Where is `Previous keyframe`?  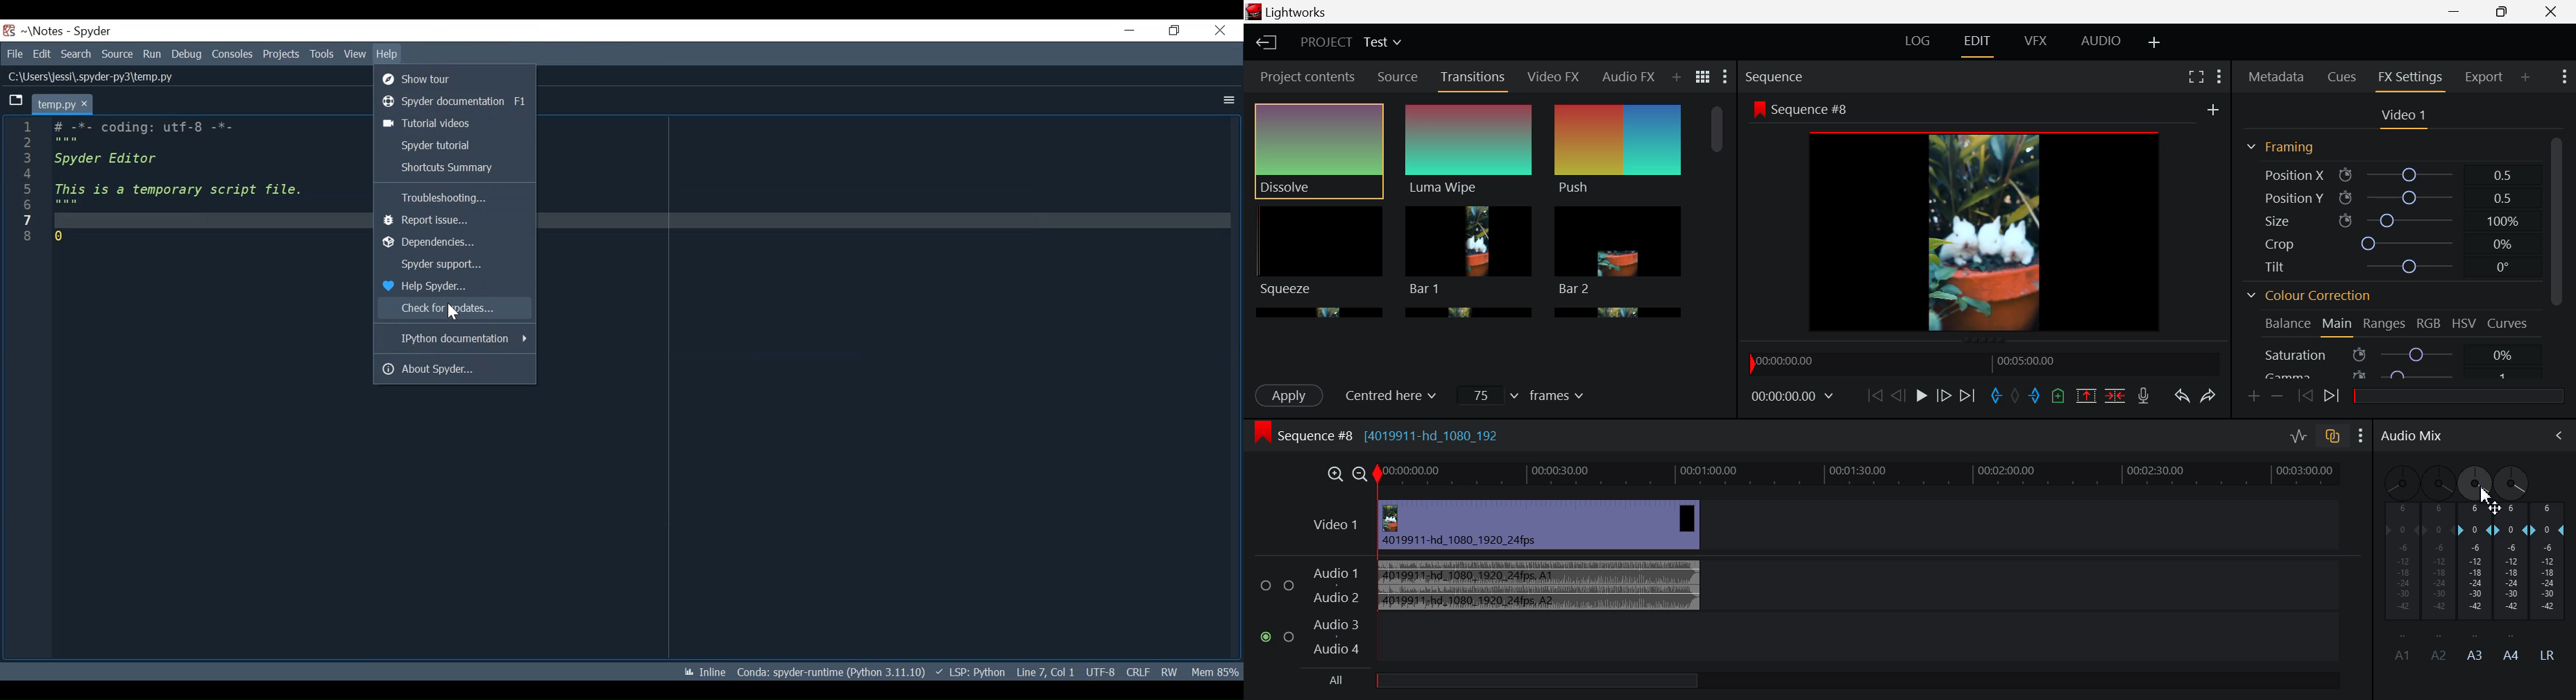 Previous keyframe is located at coordinates (2303, 394).